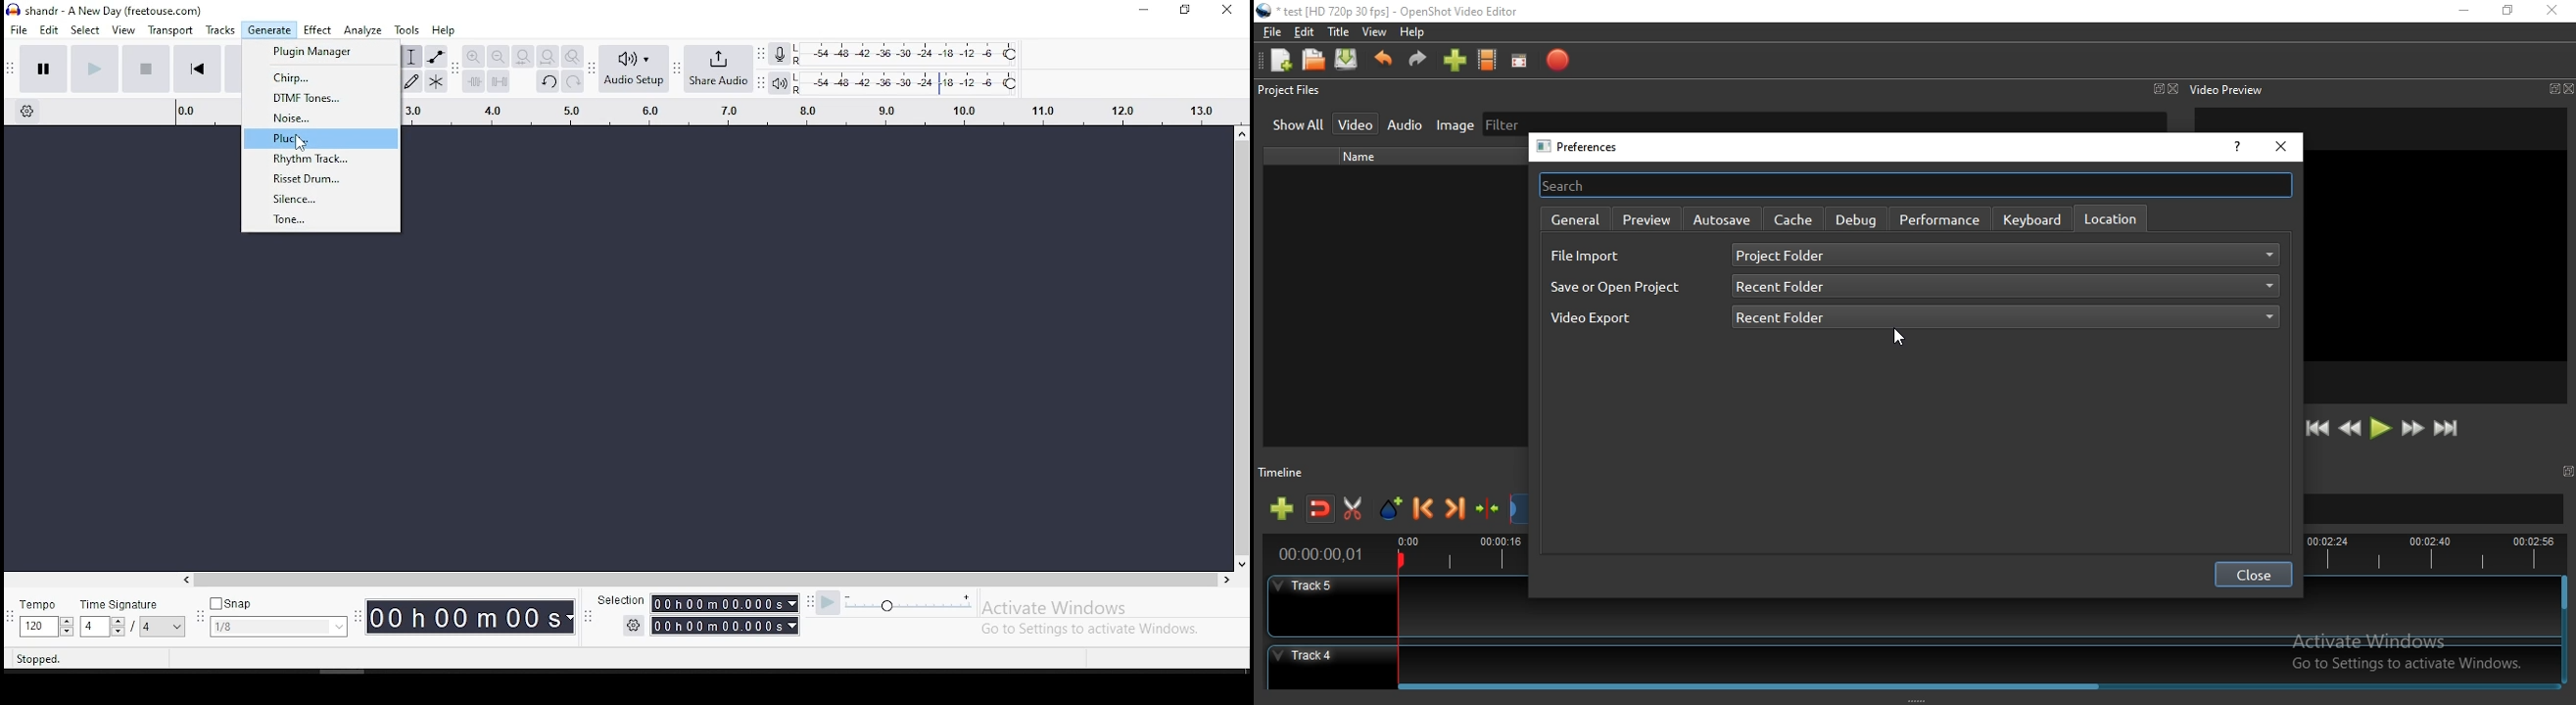  Describe the element at coordinates (718, 68) in the screenshot. I see `share audio` at that location.